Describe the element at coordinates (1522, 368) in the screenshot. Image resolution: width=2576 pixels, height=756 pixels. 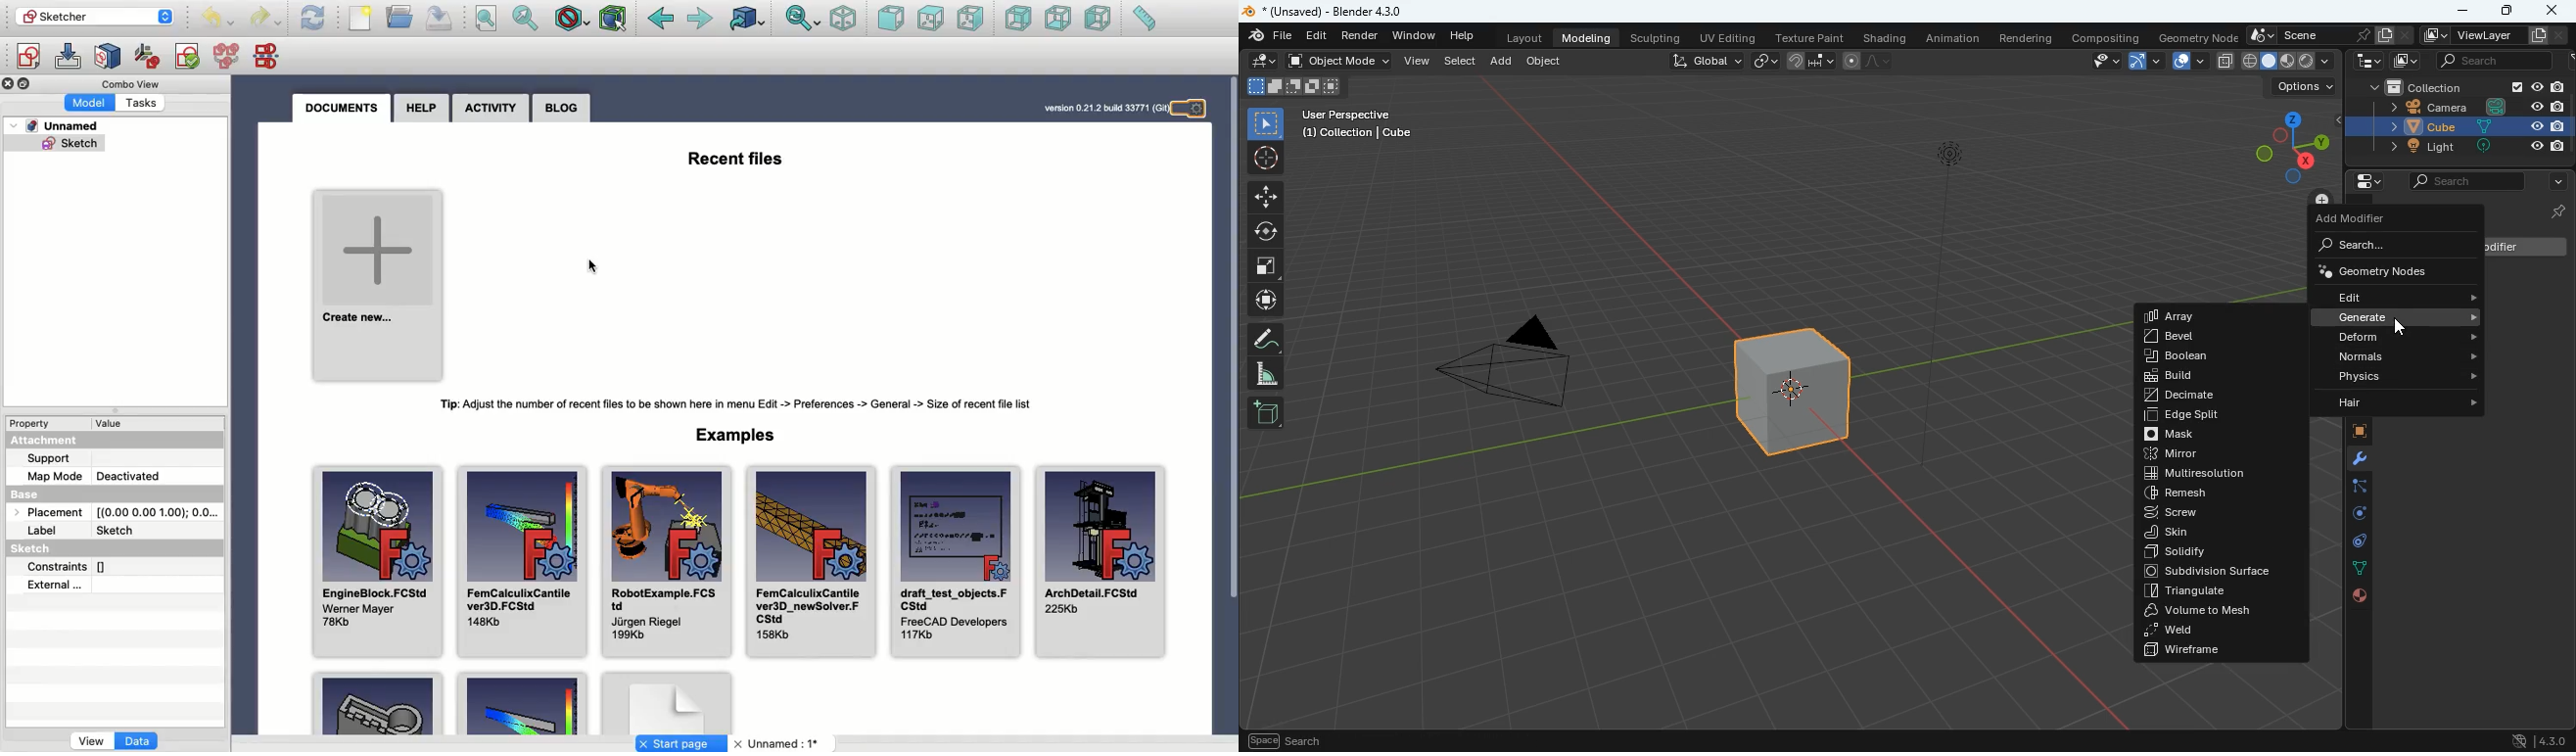
I see `camera` at that location.